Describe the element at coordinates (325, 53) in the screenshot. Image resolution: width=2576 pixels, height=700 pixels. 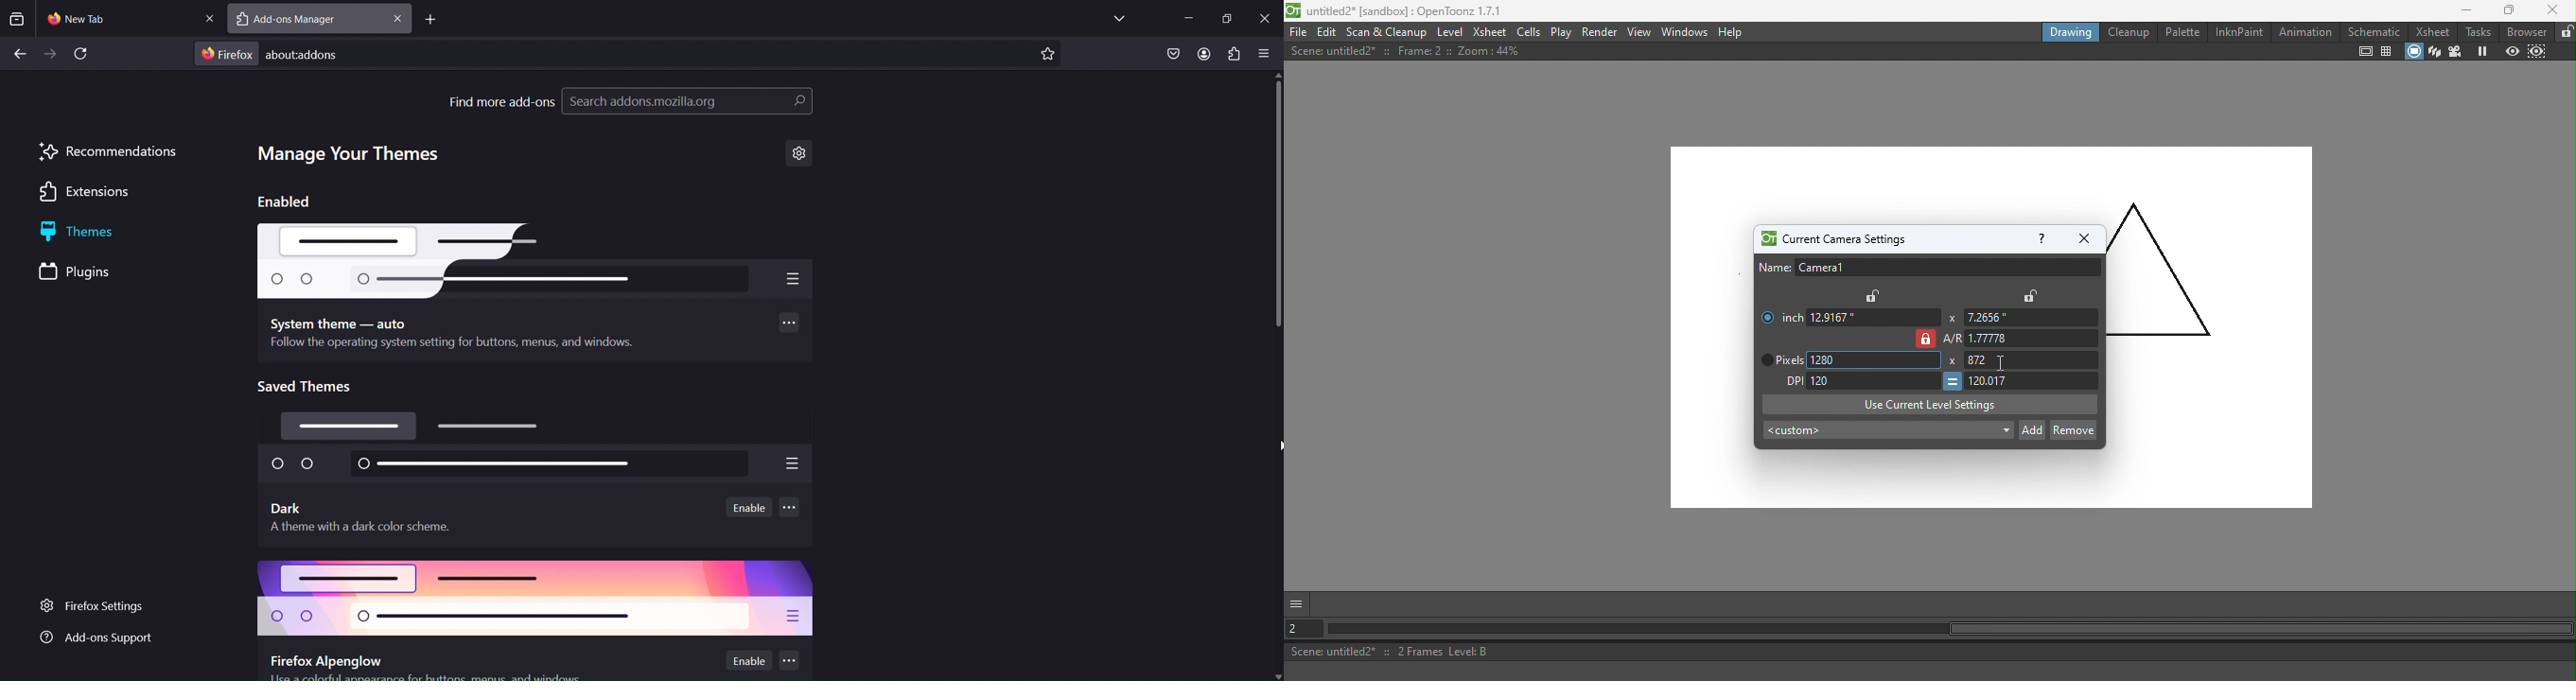
I see `about:addons` at that location.